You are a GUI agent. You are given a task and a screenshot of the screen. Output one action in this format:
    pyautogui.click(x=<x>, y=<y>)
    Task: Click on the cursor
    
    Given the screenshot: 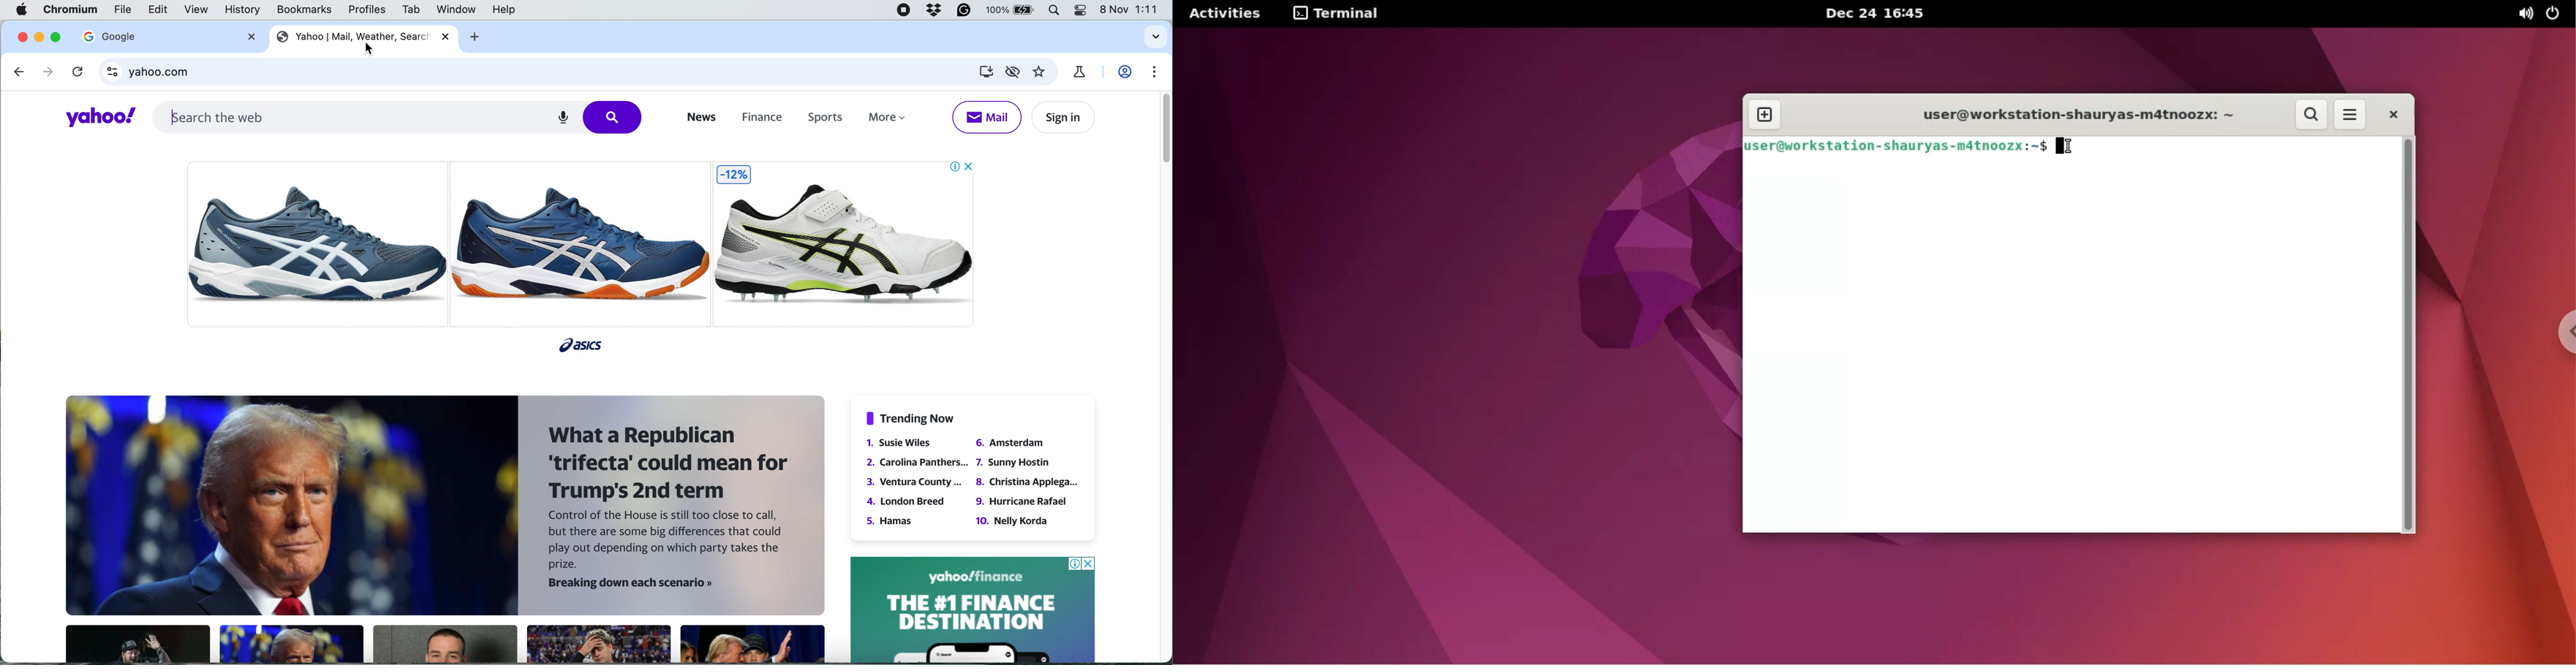 What is the action you would take?
    pyautogui.click(x=365, y=49)
    